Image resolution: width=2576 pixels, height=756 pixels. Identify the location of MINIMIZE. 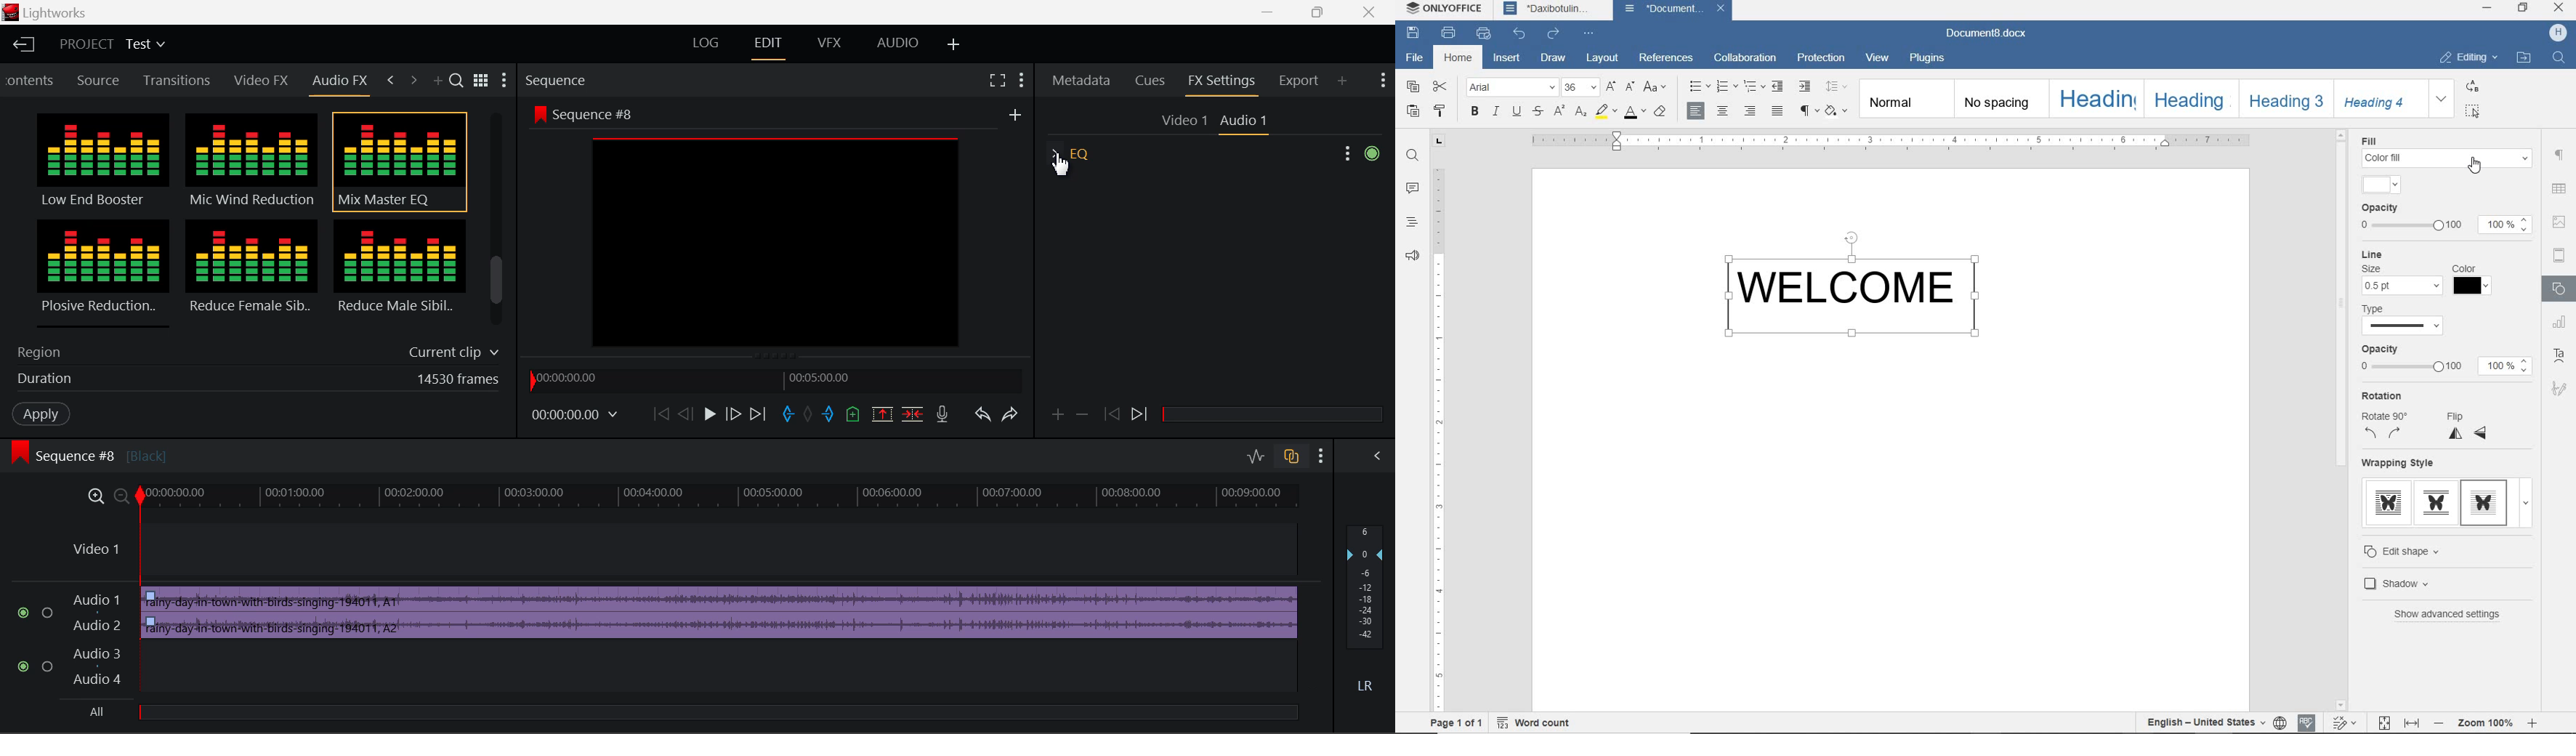
(2488, 7).